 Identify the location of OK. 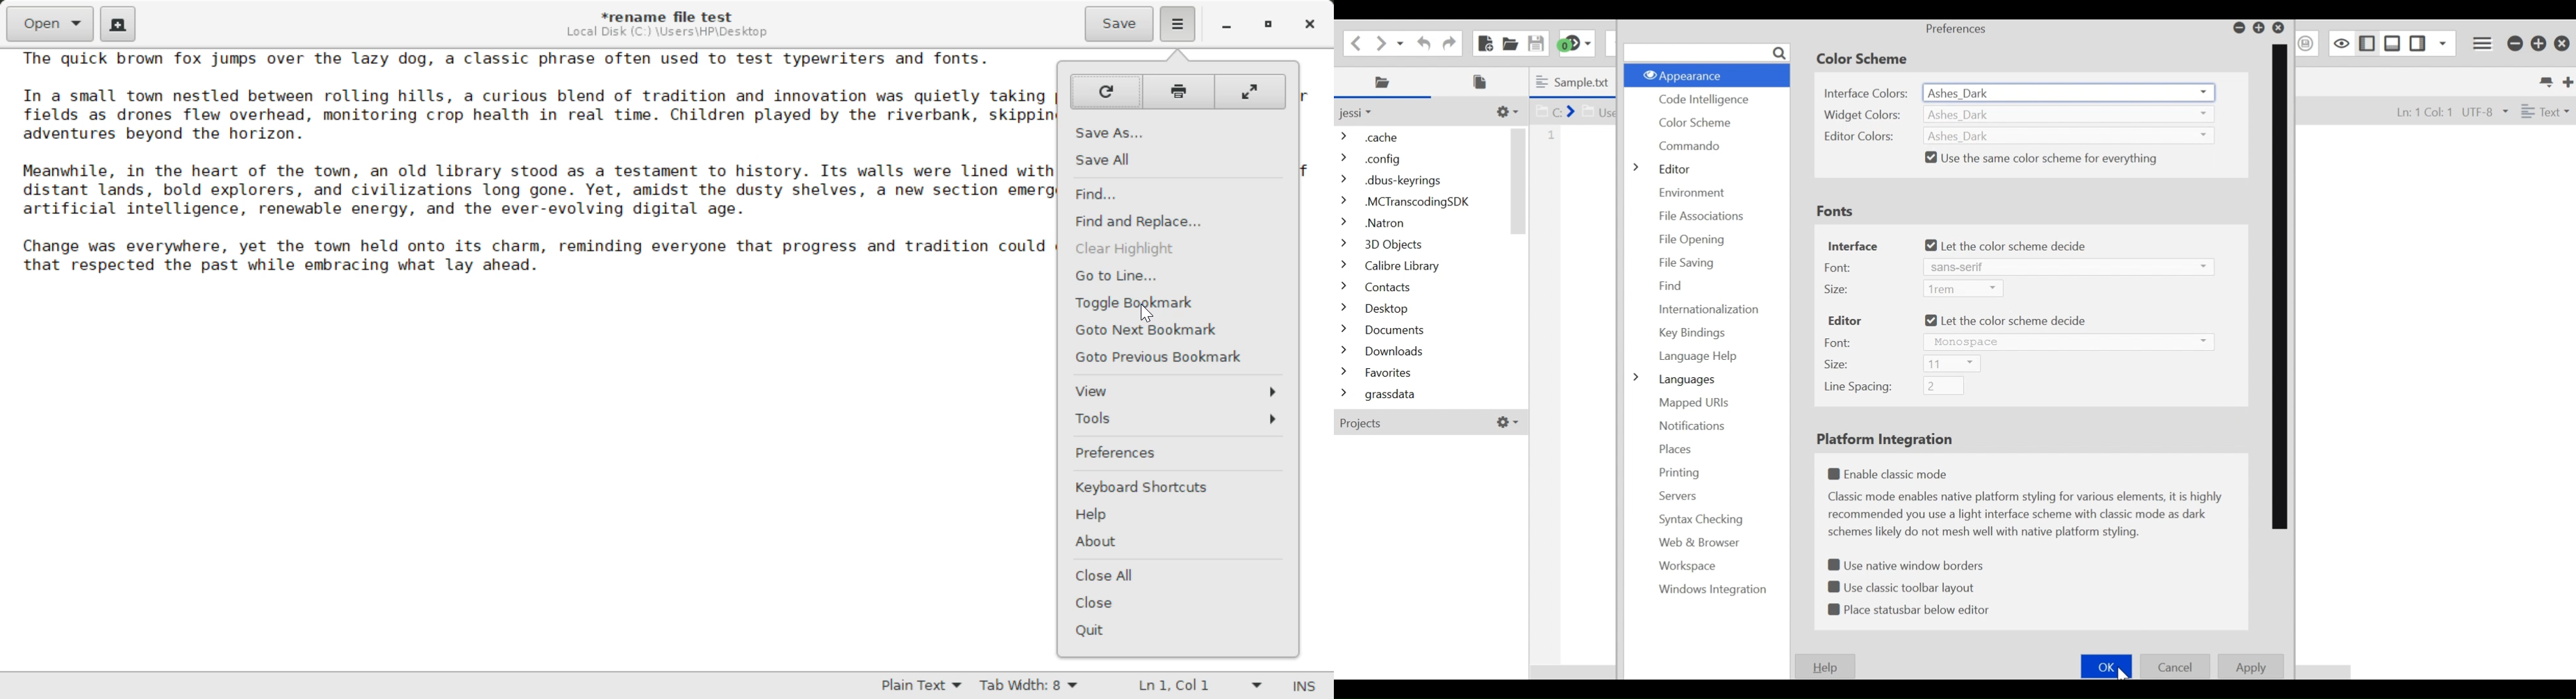
(2107, 665).